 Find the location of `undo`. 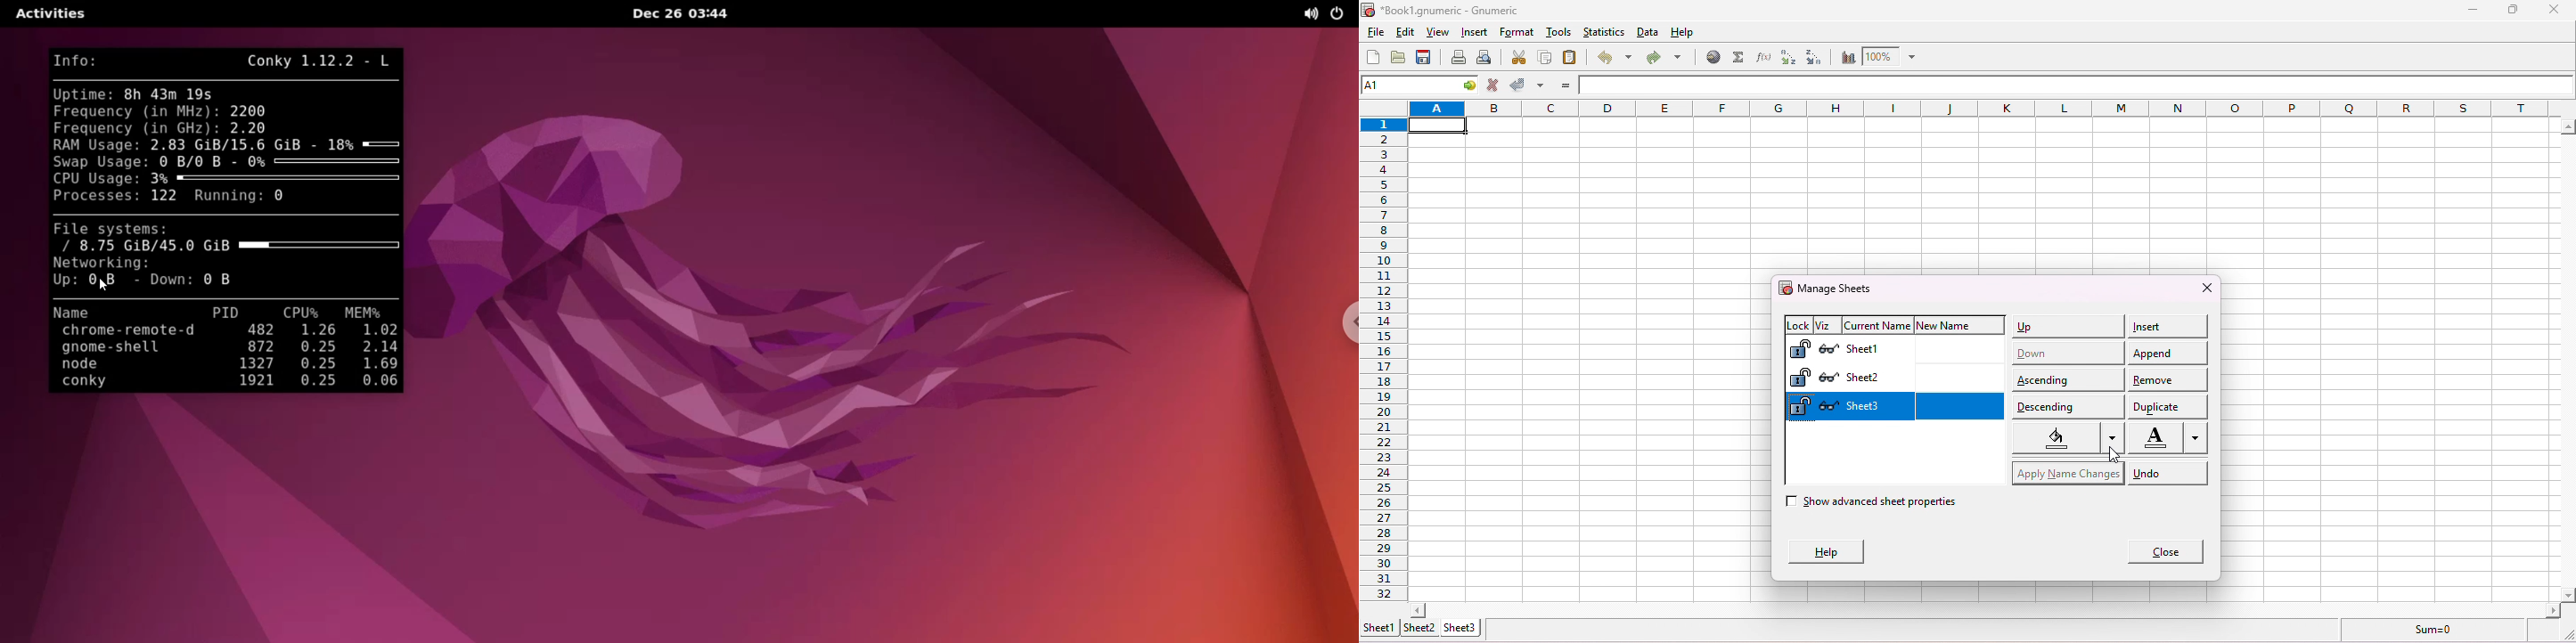

undo is located at coordinates (2166, 473).